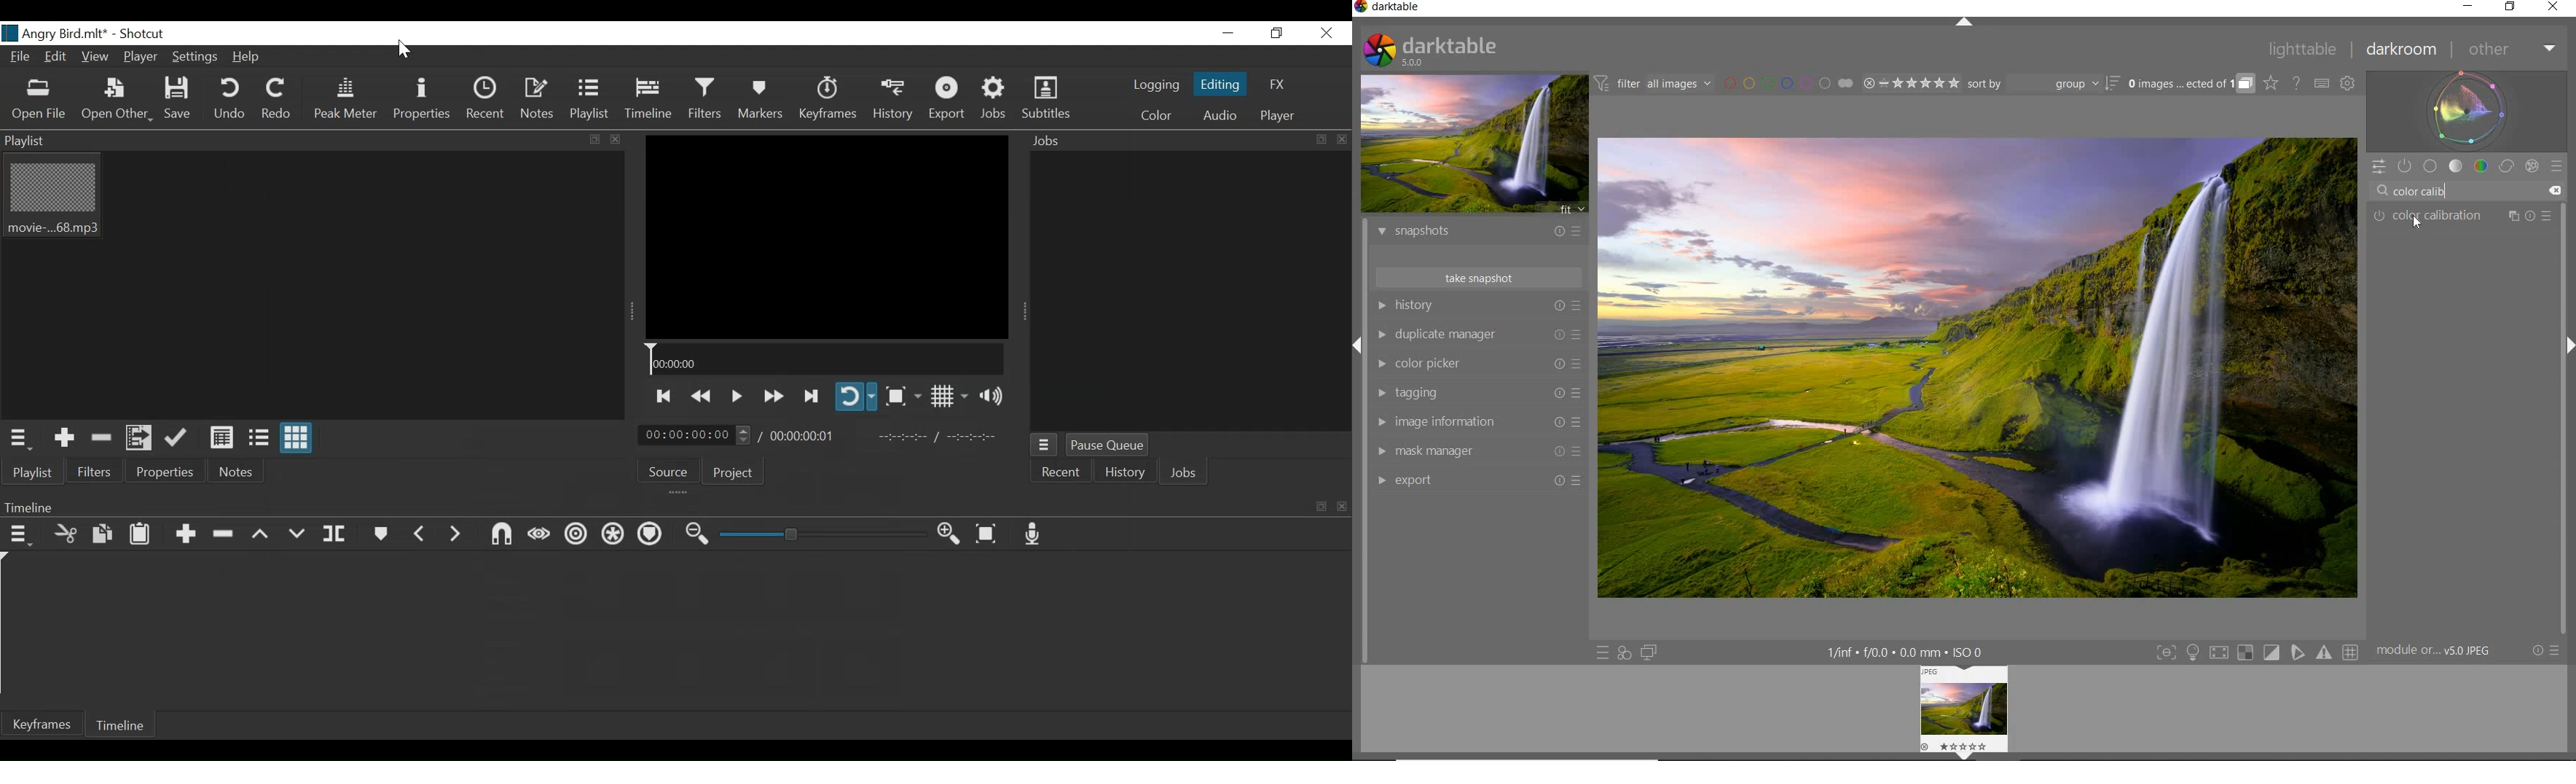 The width and height of the screenshot is (2576, 784). I want to click on EXPAND GROUPED IMAGES, so click(2191, 84).